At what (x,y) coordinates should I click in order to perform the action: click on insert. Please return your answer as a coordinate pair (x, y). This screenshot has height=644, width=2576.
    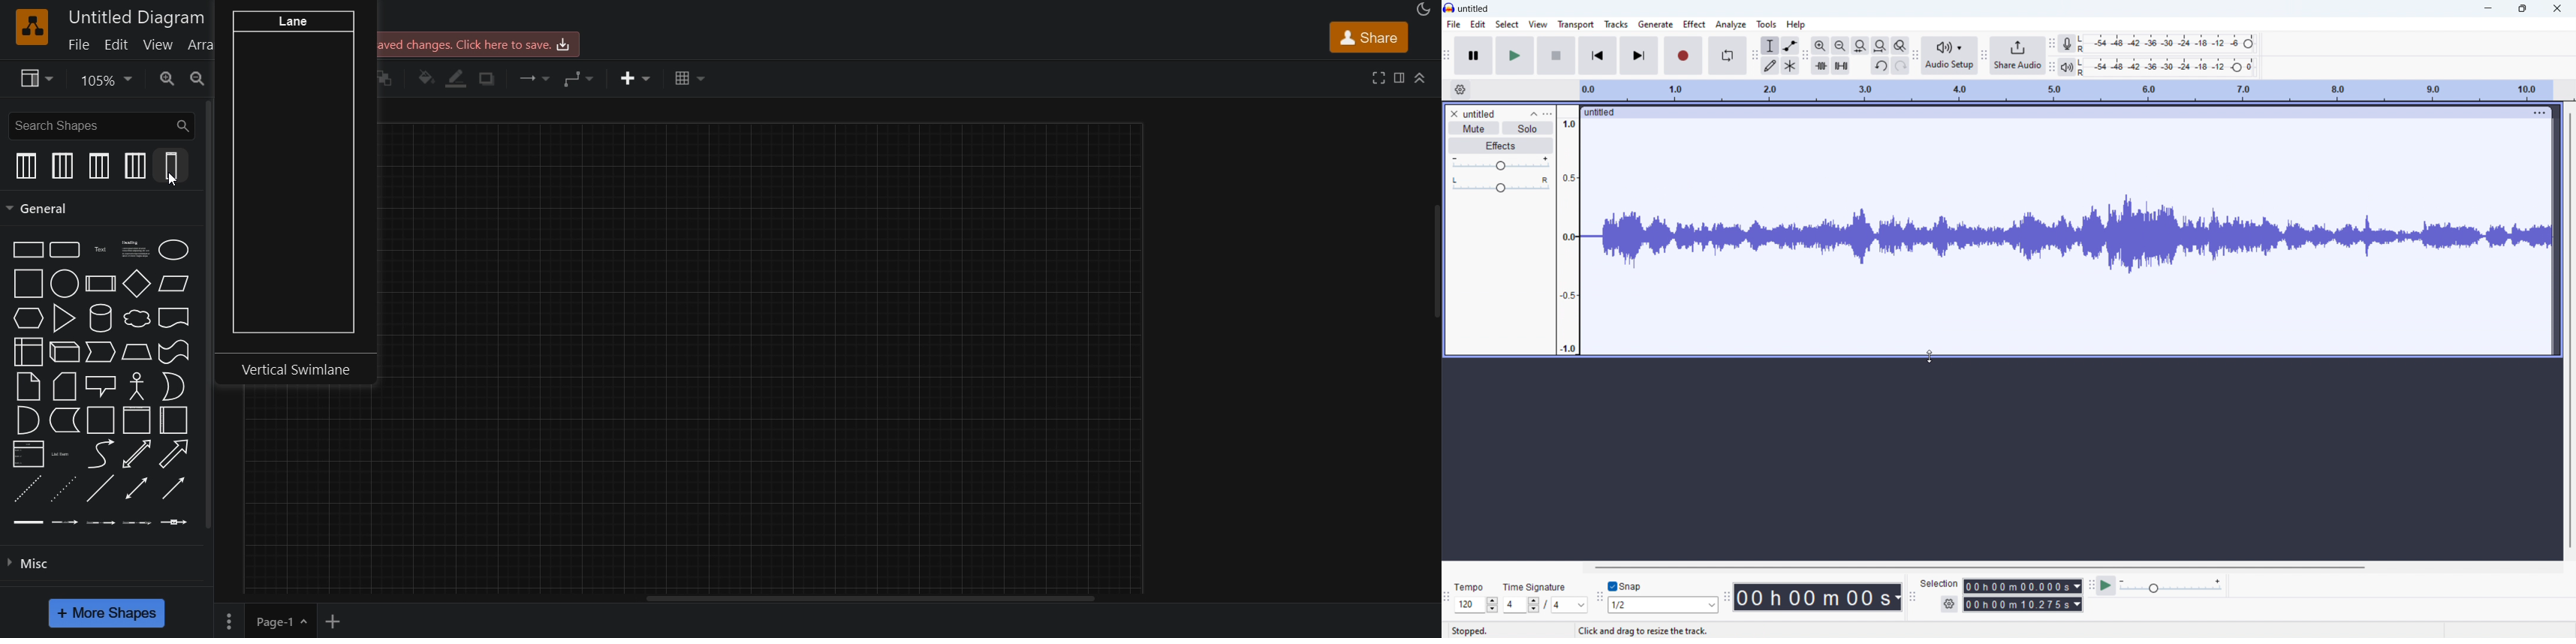
    Looking at the image, I should click on (637, 78).